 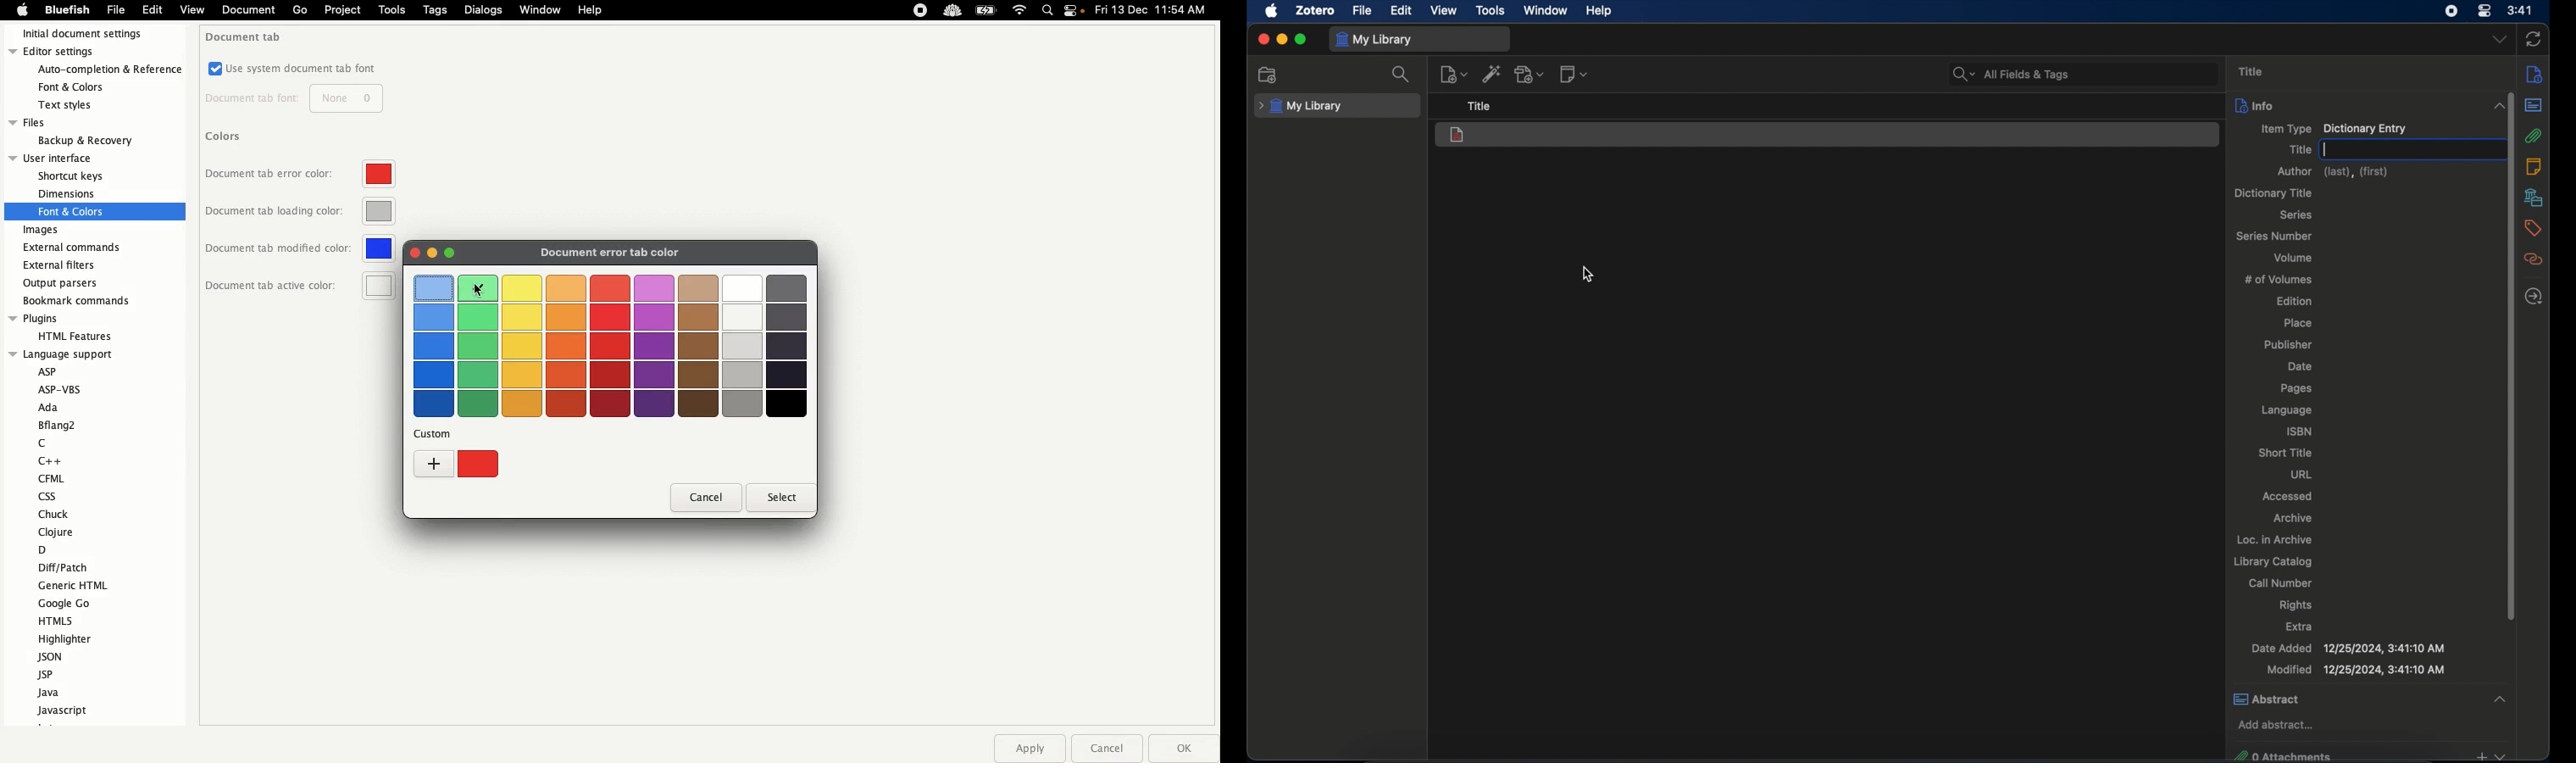 What do you see at coordinates (1453, 73) in the screenshot?
I see `new item` at bounding box center [1453, 73].